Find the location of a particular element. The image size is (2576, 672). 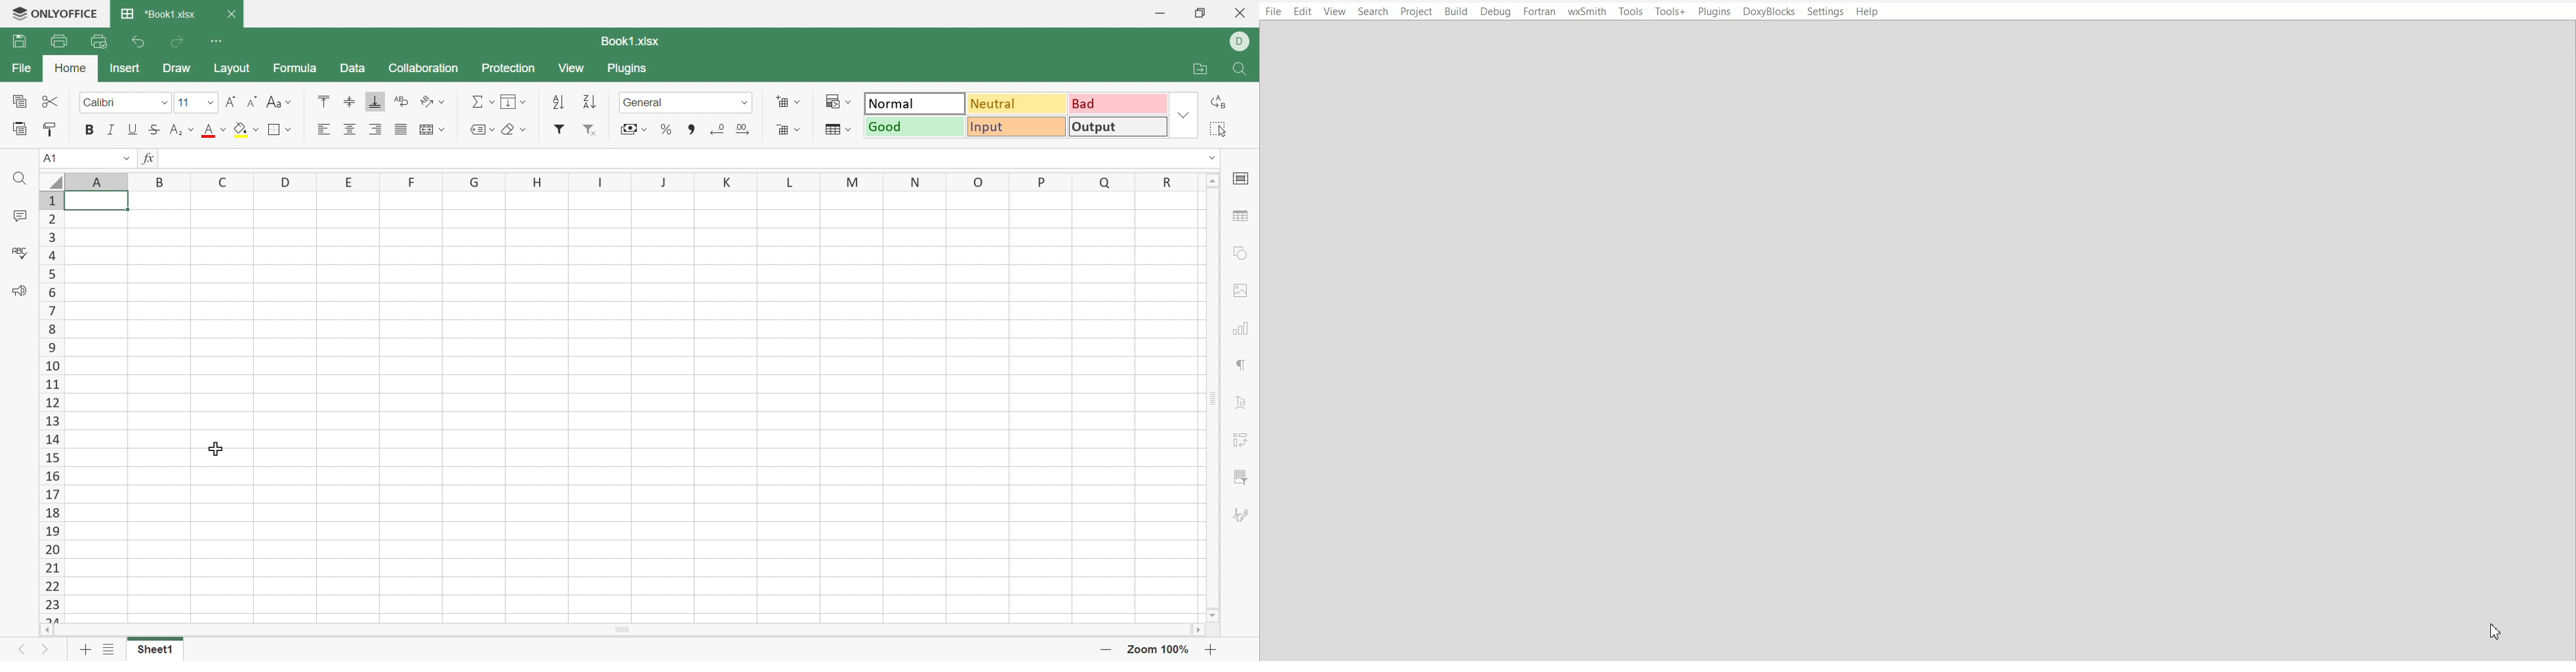

Drop Down is located at coordinates (525, 102).